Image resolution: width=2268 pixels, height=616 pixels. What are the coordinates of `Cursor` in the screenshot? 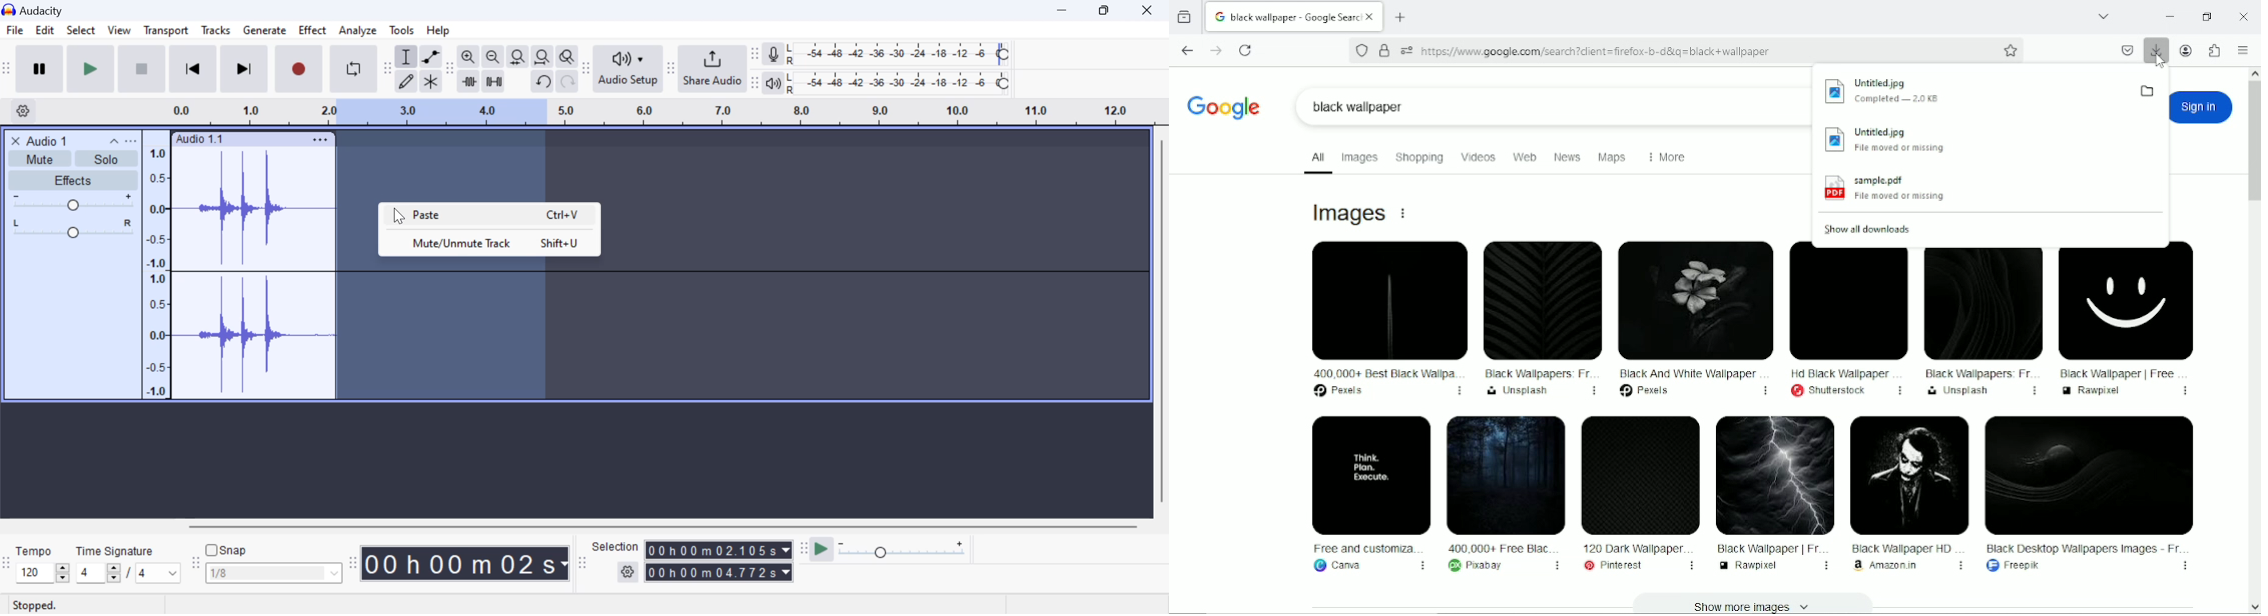 It's located at (2159, 64).